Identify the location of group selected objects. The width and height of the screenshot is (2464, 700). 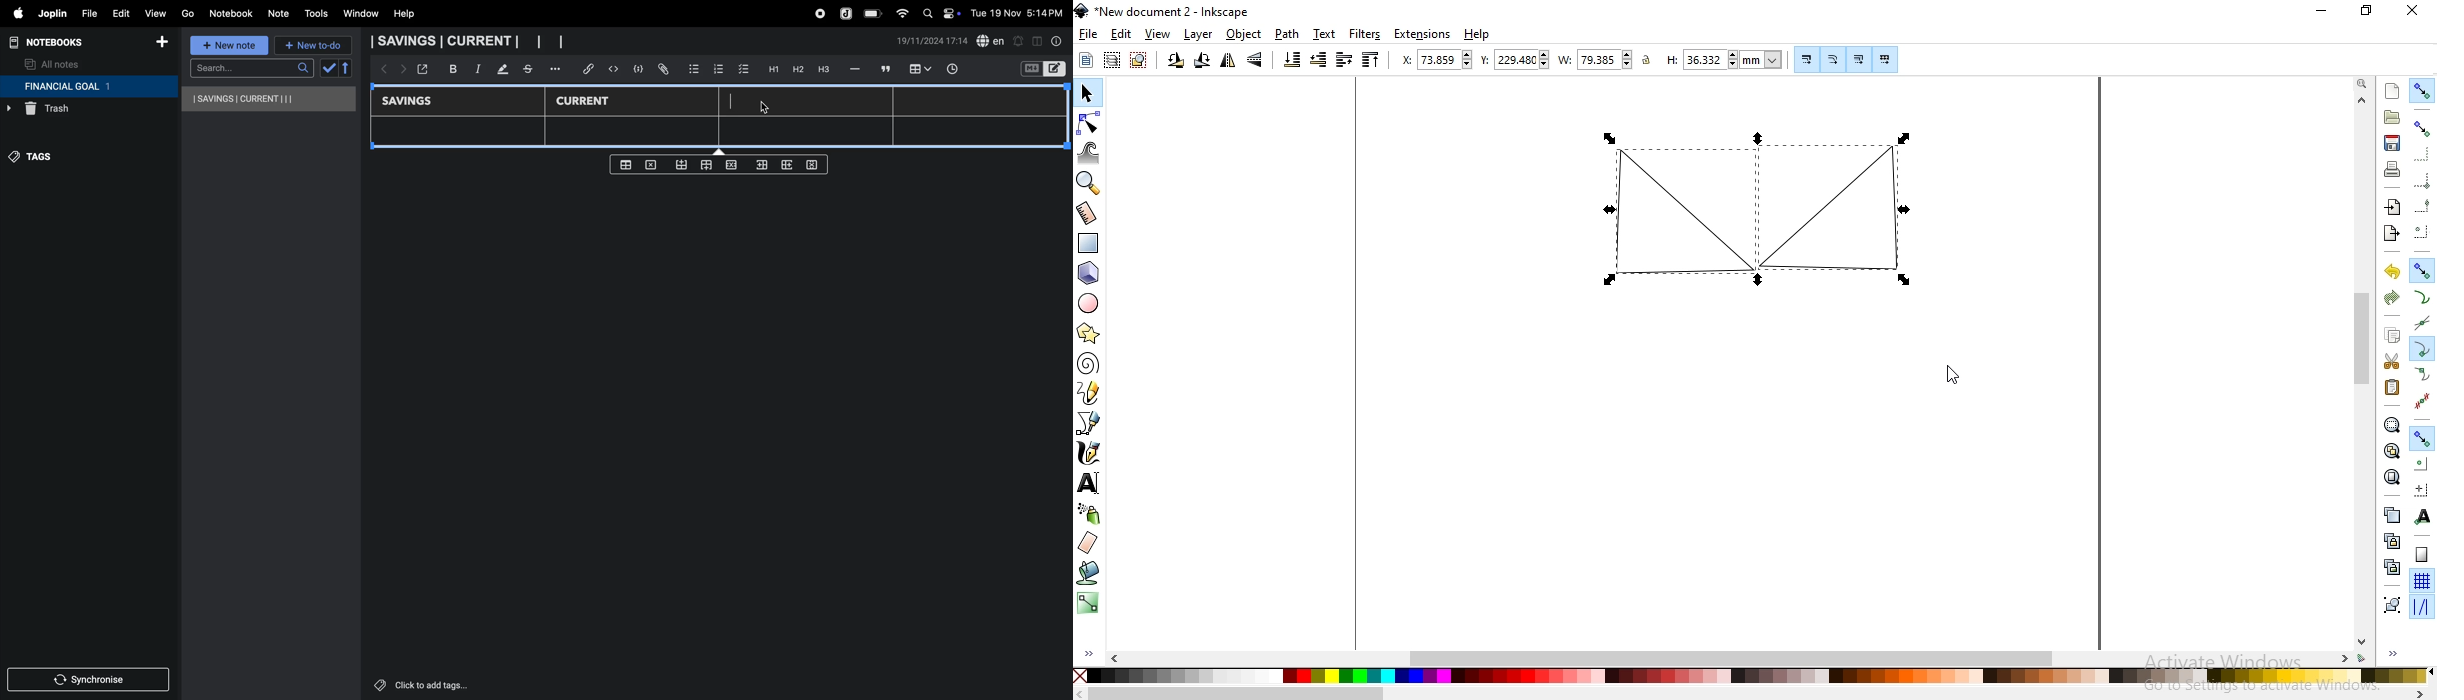
(2394, 605).